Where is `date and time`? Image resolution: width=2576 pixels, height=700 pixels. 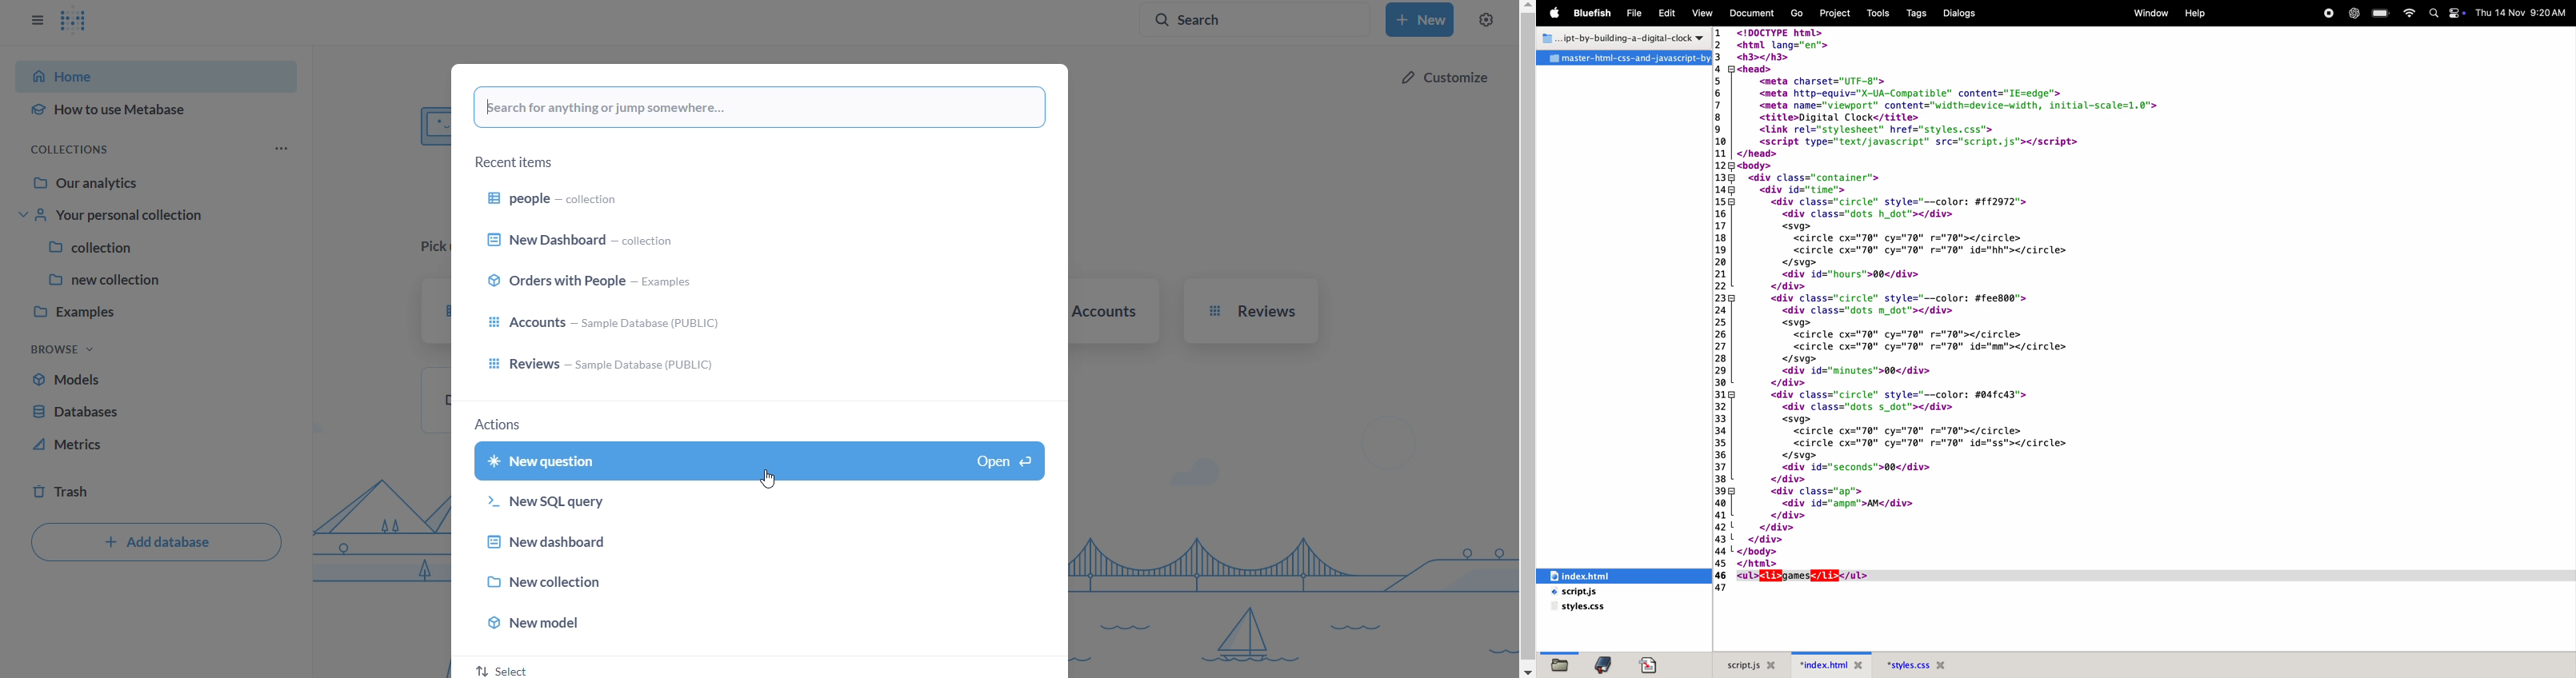 date and time is located at coordinates (2521, 12).